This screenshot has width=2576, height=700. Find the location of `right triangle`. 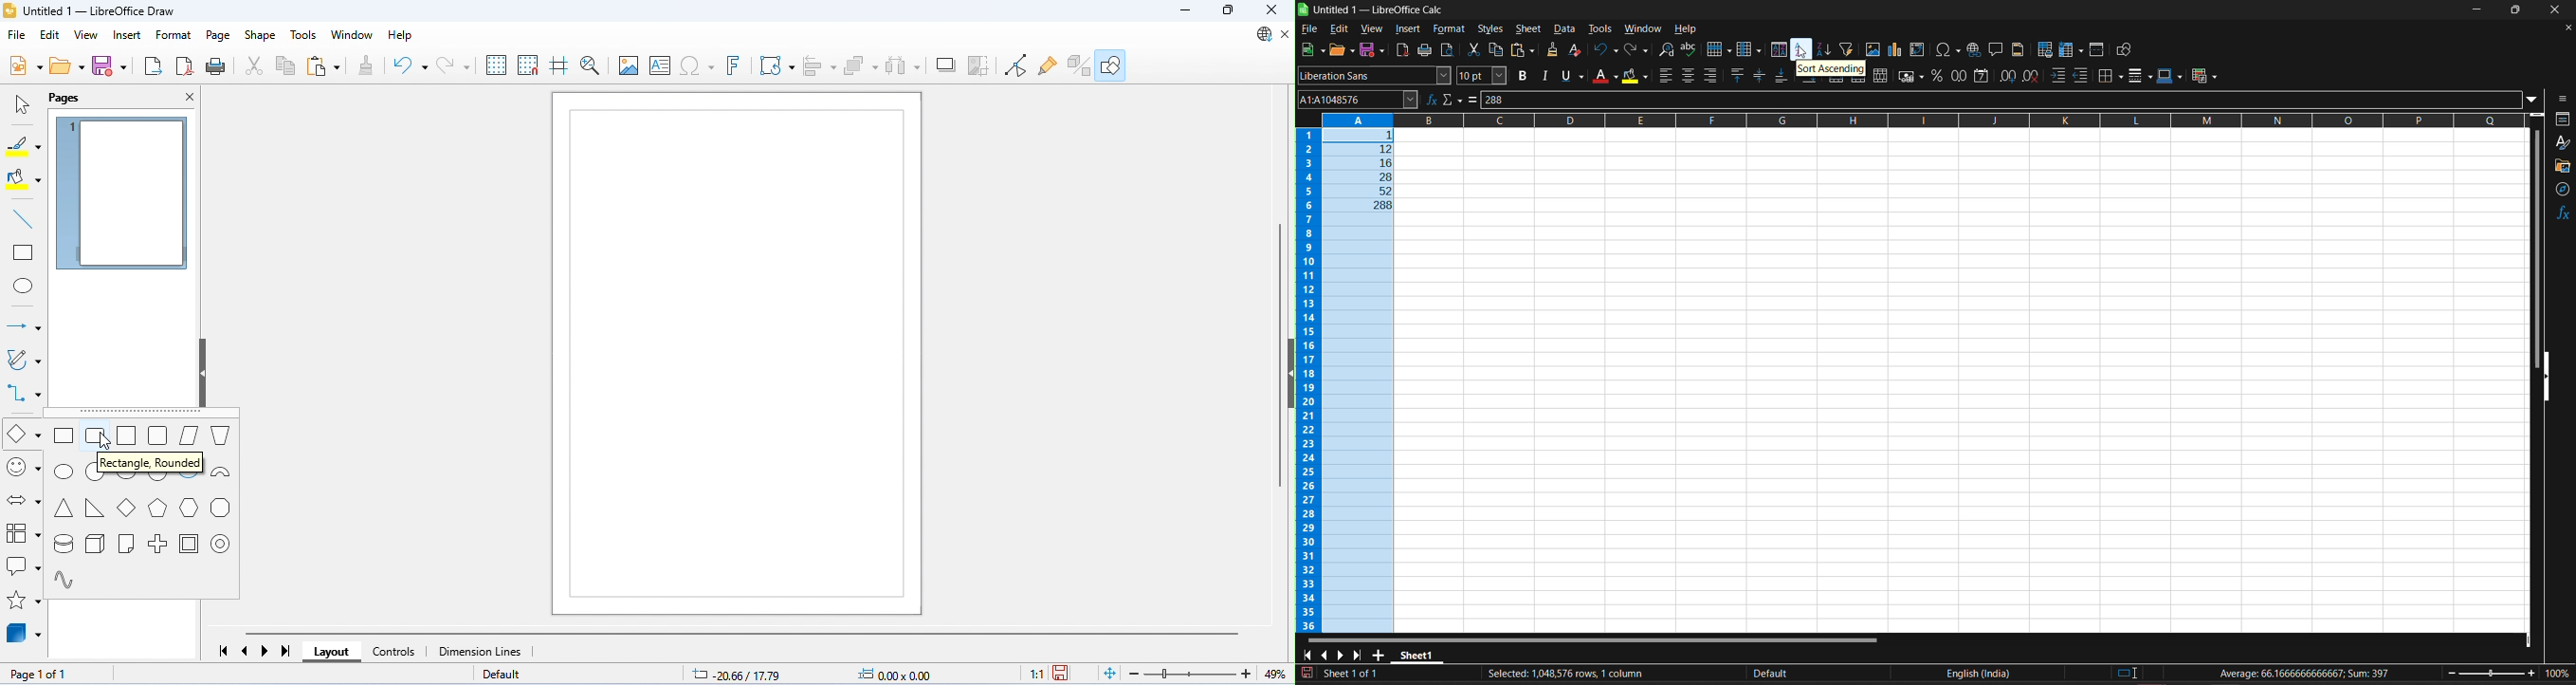

right triangle is located at coordinates (97, 508).